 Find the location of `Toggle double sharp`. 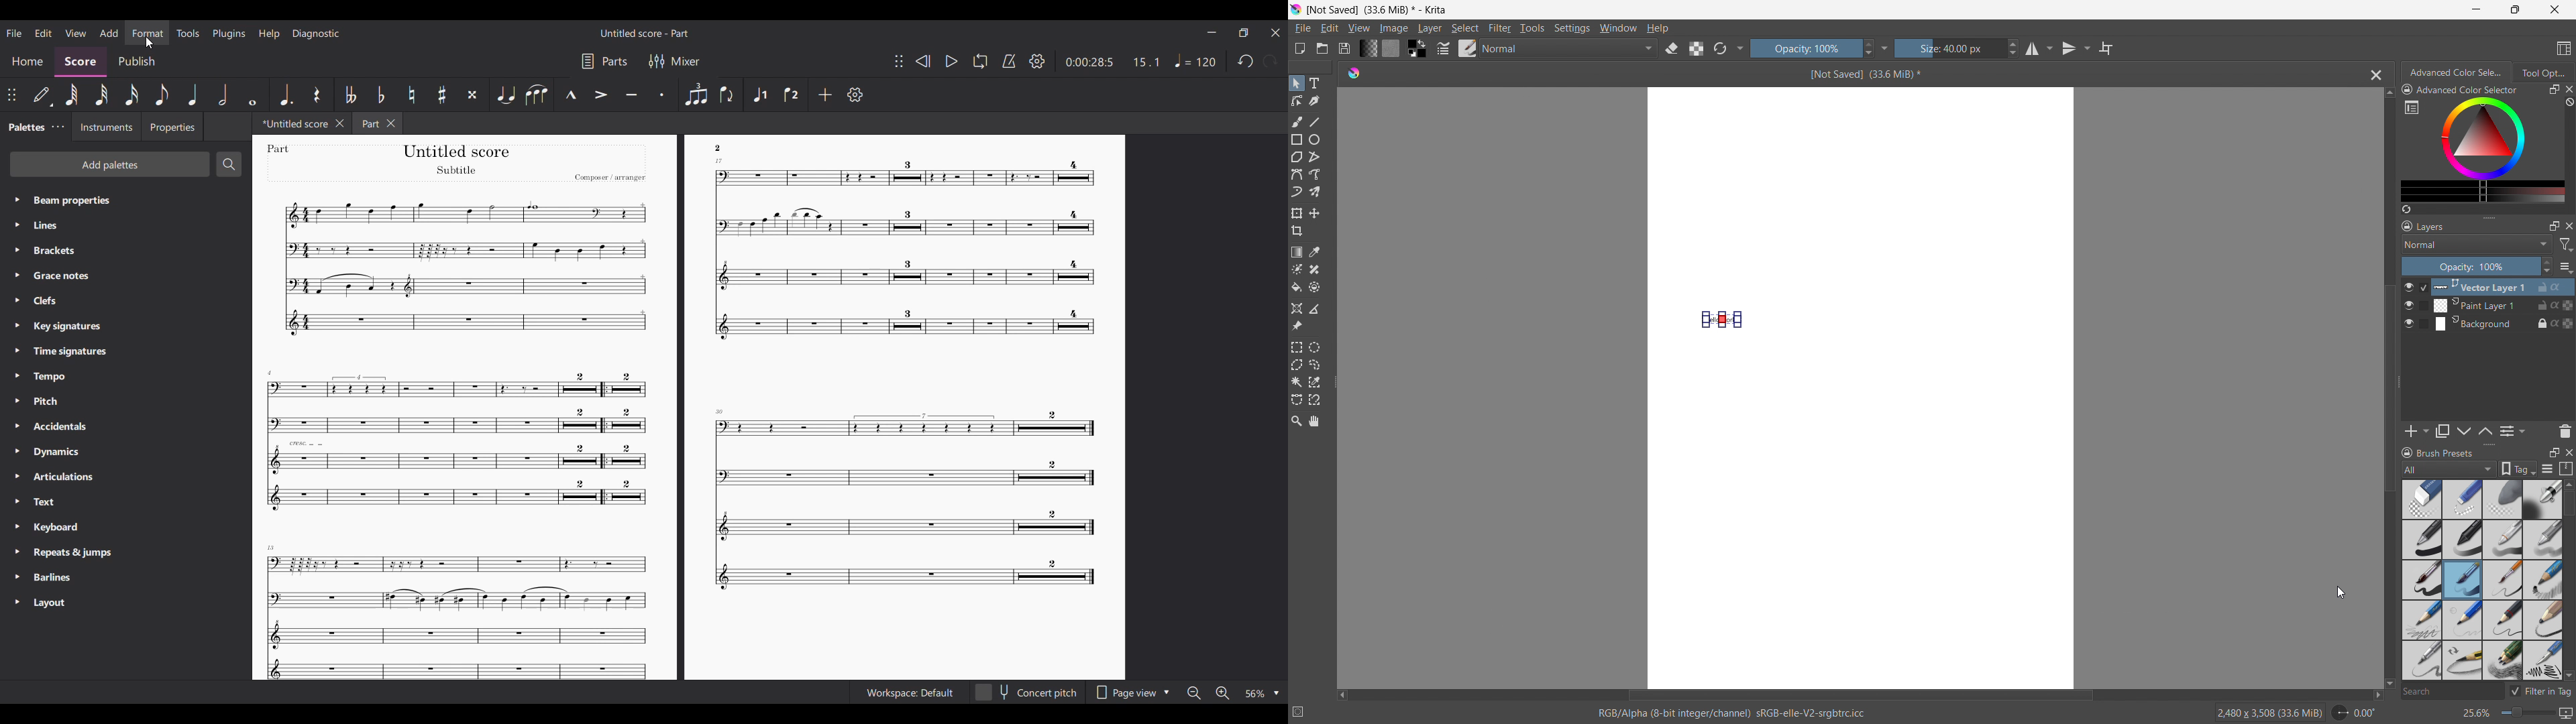

Toggle double sharp is located at coordinates (473, 95).